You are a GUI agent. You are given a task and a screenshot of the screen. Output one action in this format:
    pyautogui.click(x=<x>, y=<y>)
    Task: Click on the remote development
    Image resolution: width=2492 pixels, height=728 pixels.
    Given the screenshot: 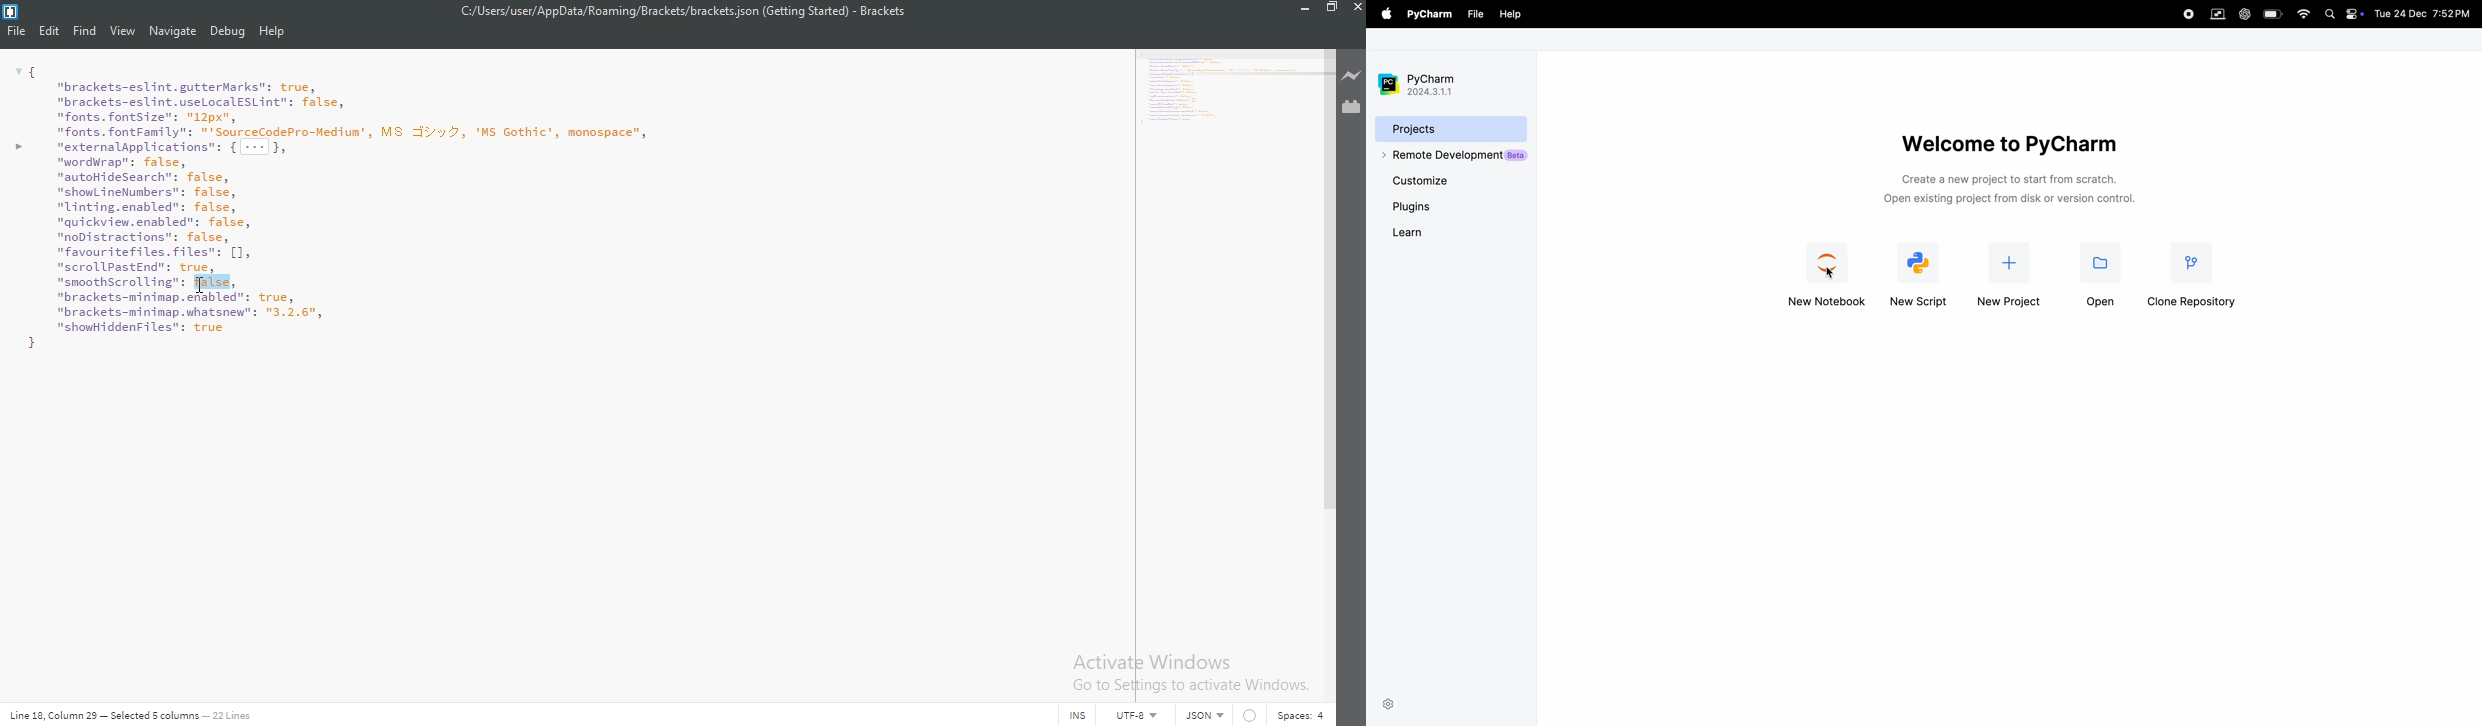 What is the action you would take?
    pyautogui.click(x=1451, y=156)
    